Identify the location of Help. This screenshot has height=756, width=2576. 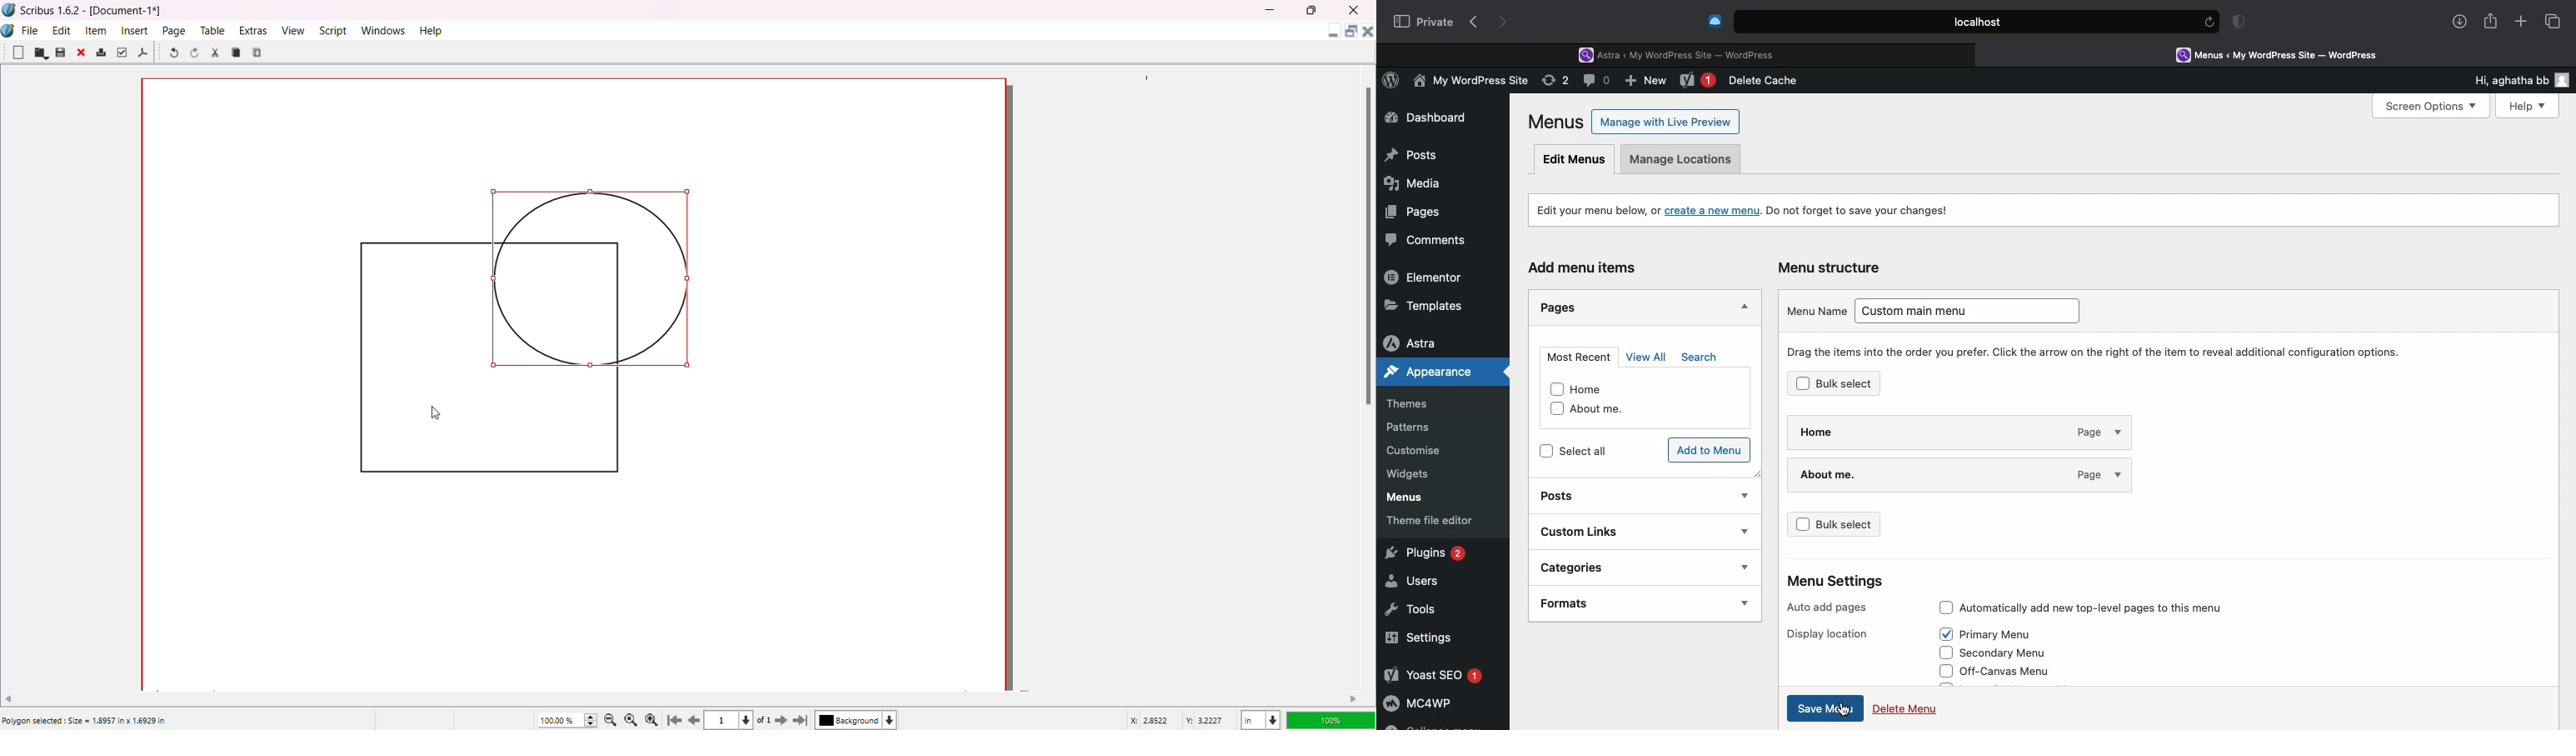
(432, 30).